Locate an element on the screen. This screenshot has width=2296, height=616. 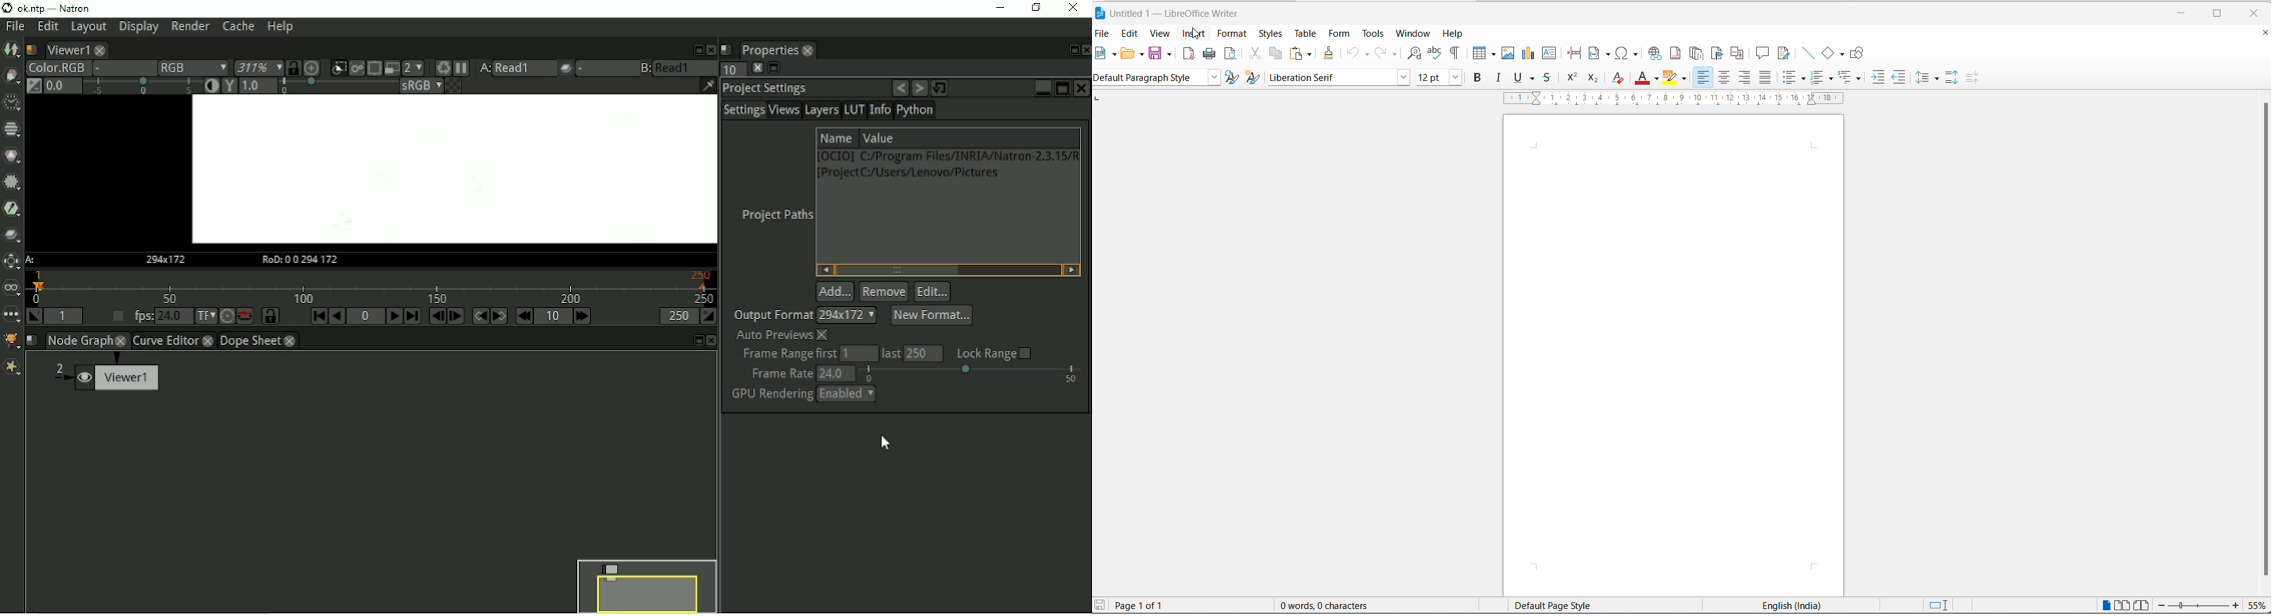
standard selection is located at coordinates (1941, 606).